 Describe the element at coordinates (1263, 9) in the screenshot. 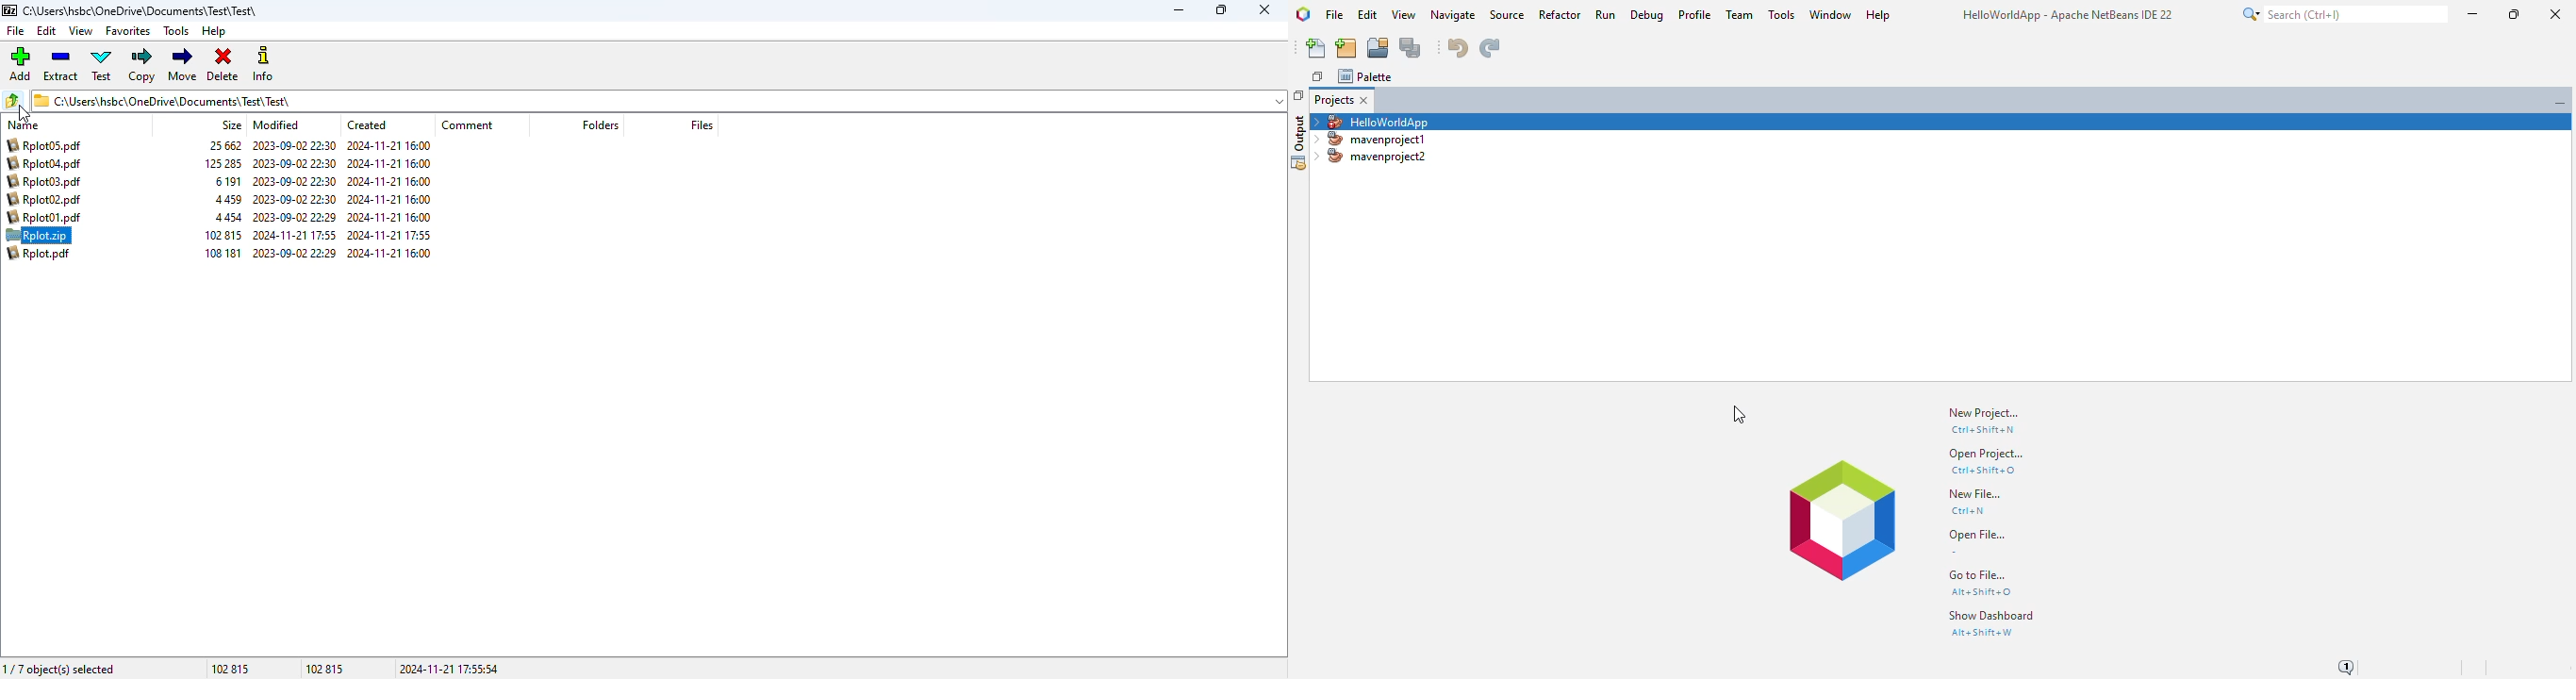

I see `close` at that location.